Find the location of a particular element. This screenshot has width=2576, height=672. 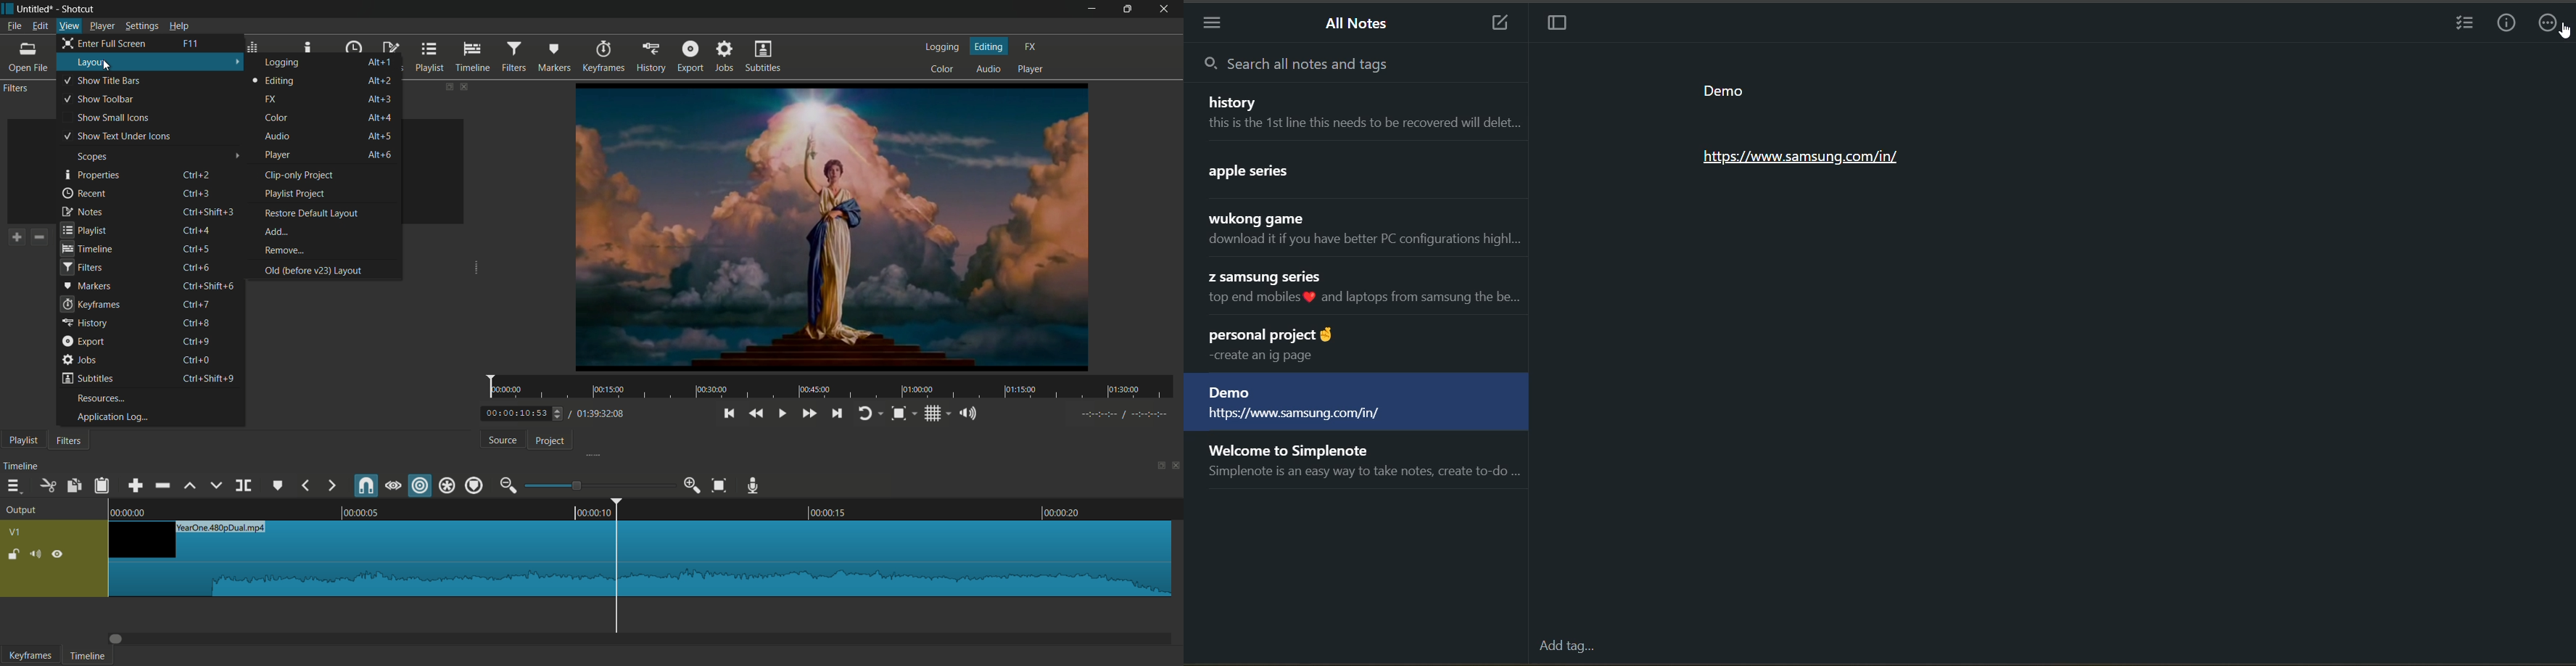

scrub while dragging is located at coordinates (393, 486).